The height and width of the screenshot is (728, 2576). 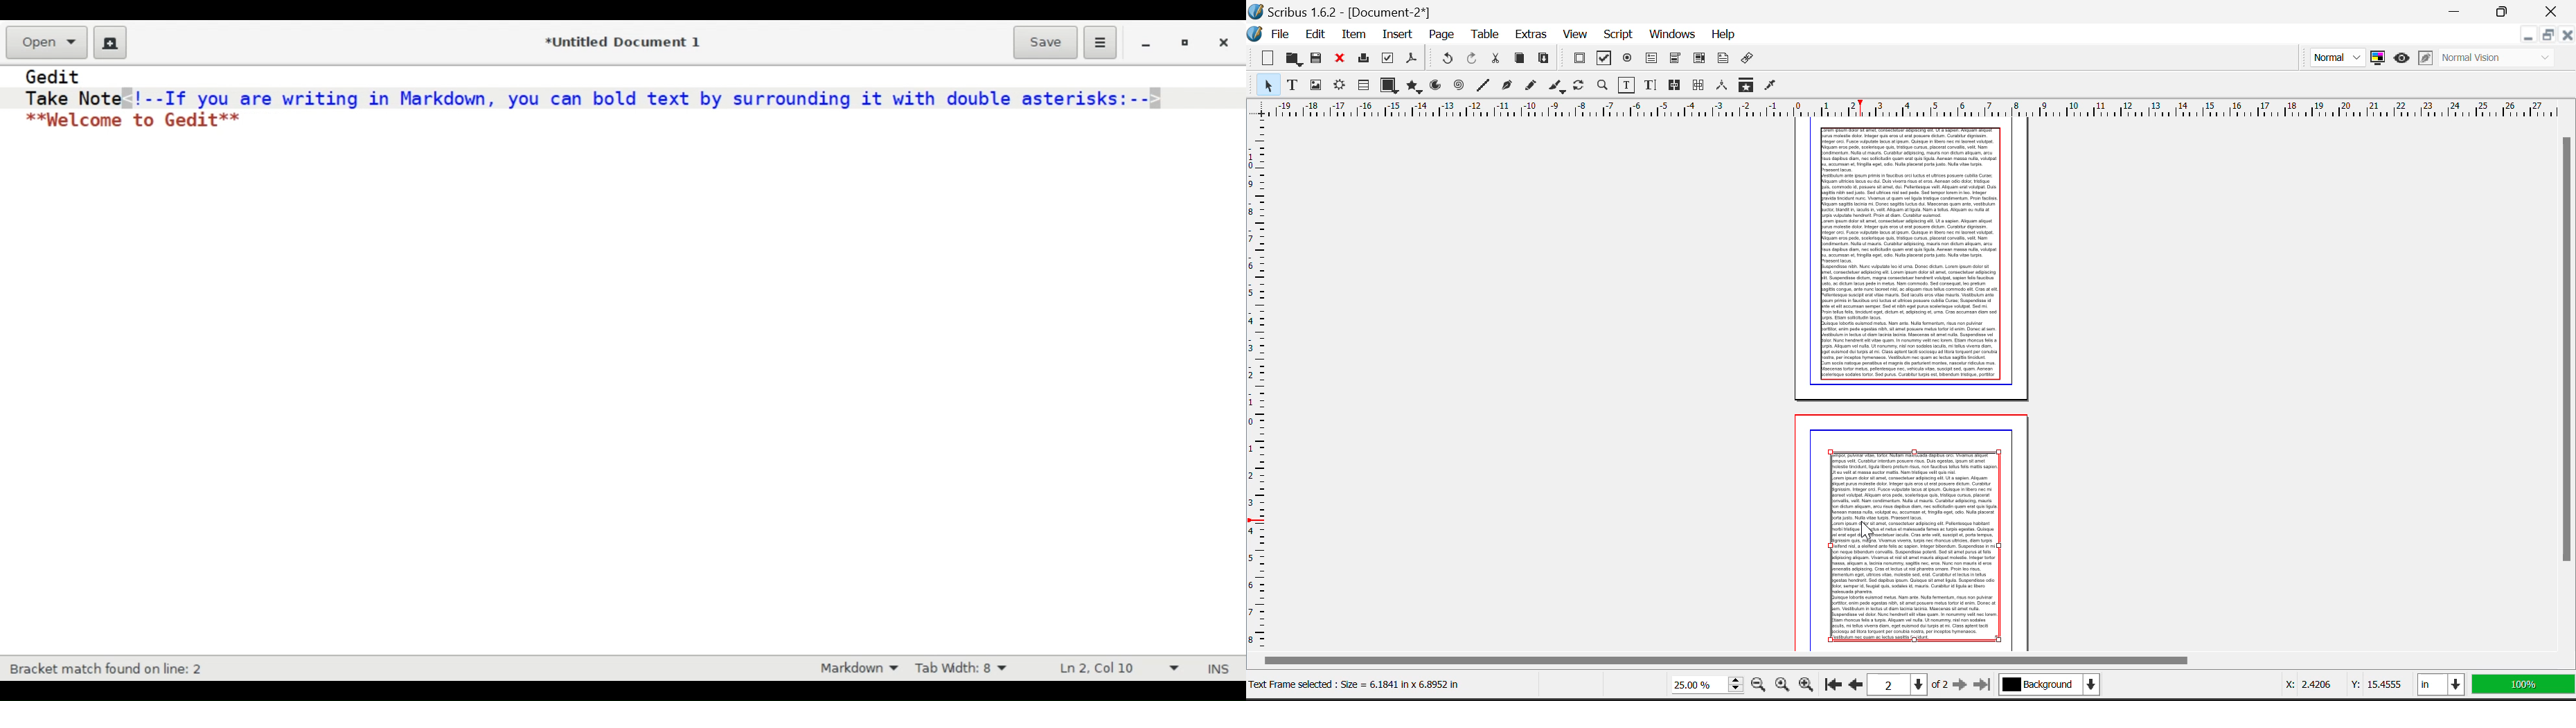 What do you see at coordinates (1697, 684) in the screenshot?
I see `25.00% ` at bounding box center [1697, 684].